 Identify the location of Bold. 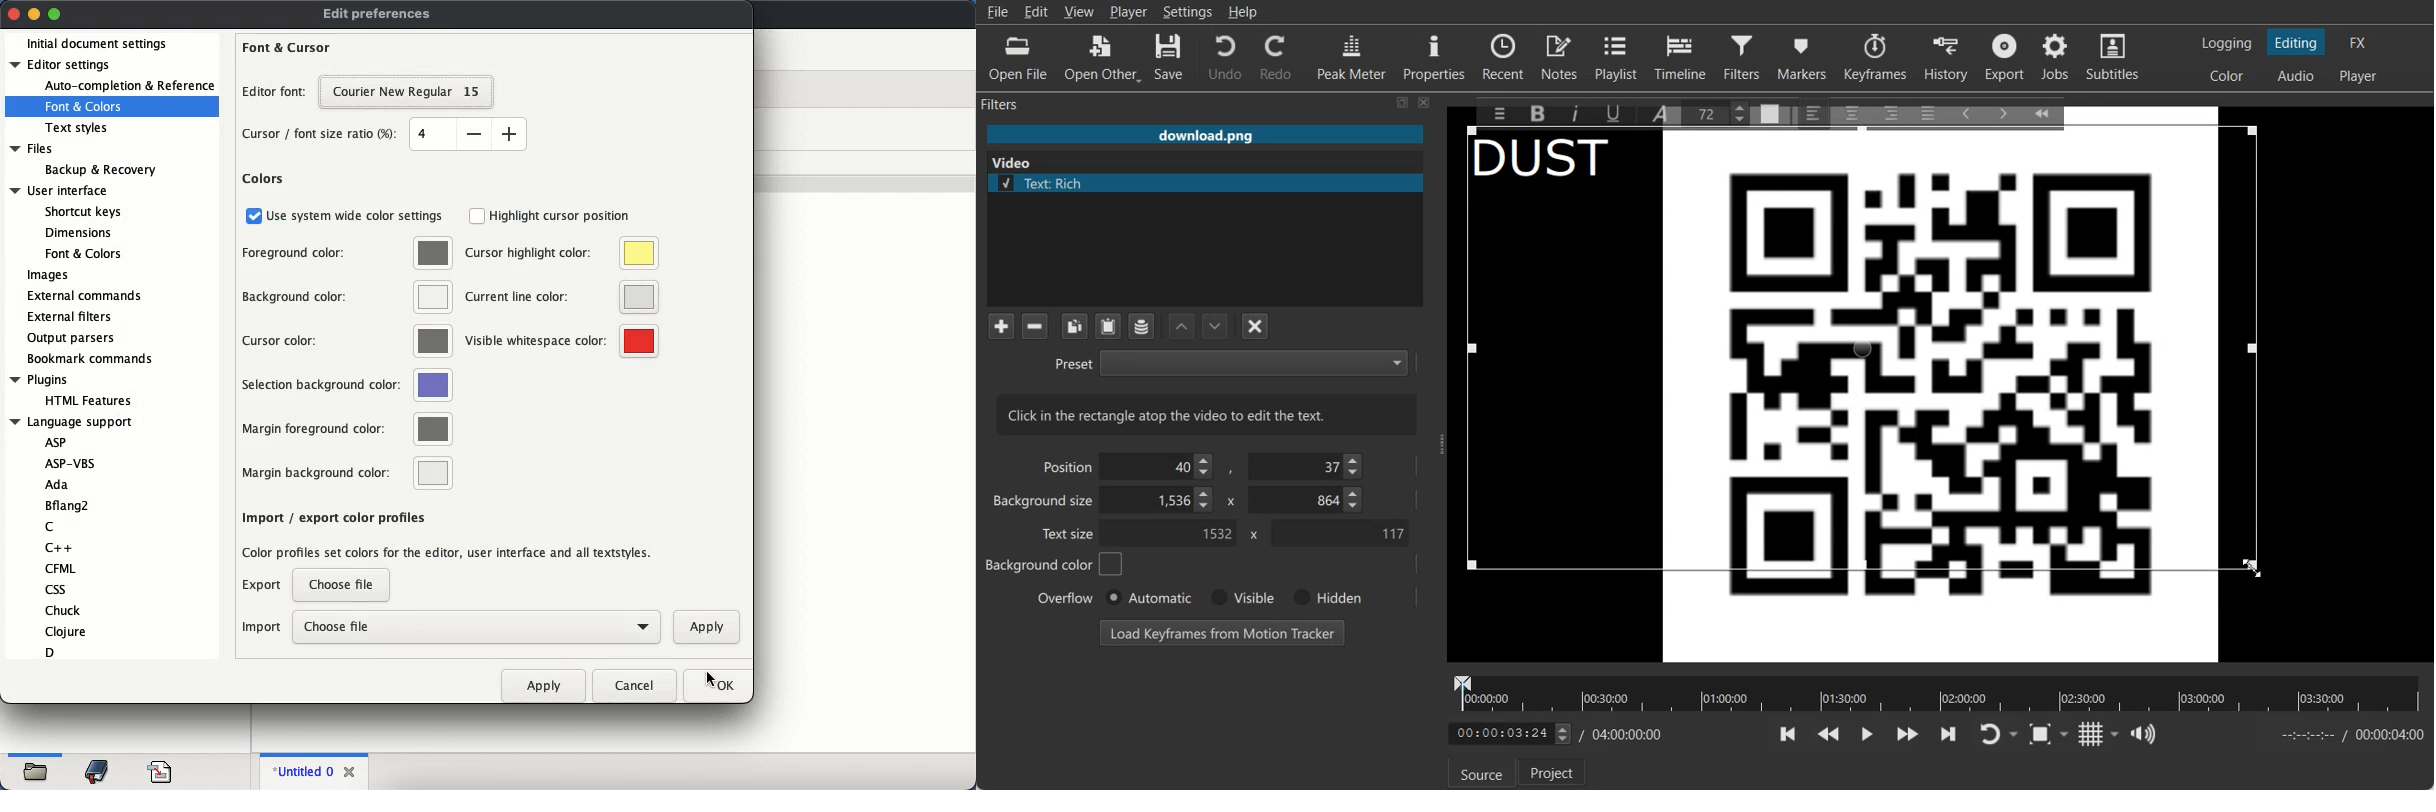
(1536, 114).